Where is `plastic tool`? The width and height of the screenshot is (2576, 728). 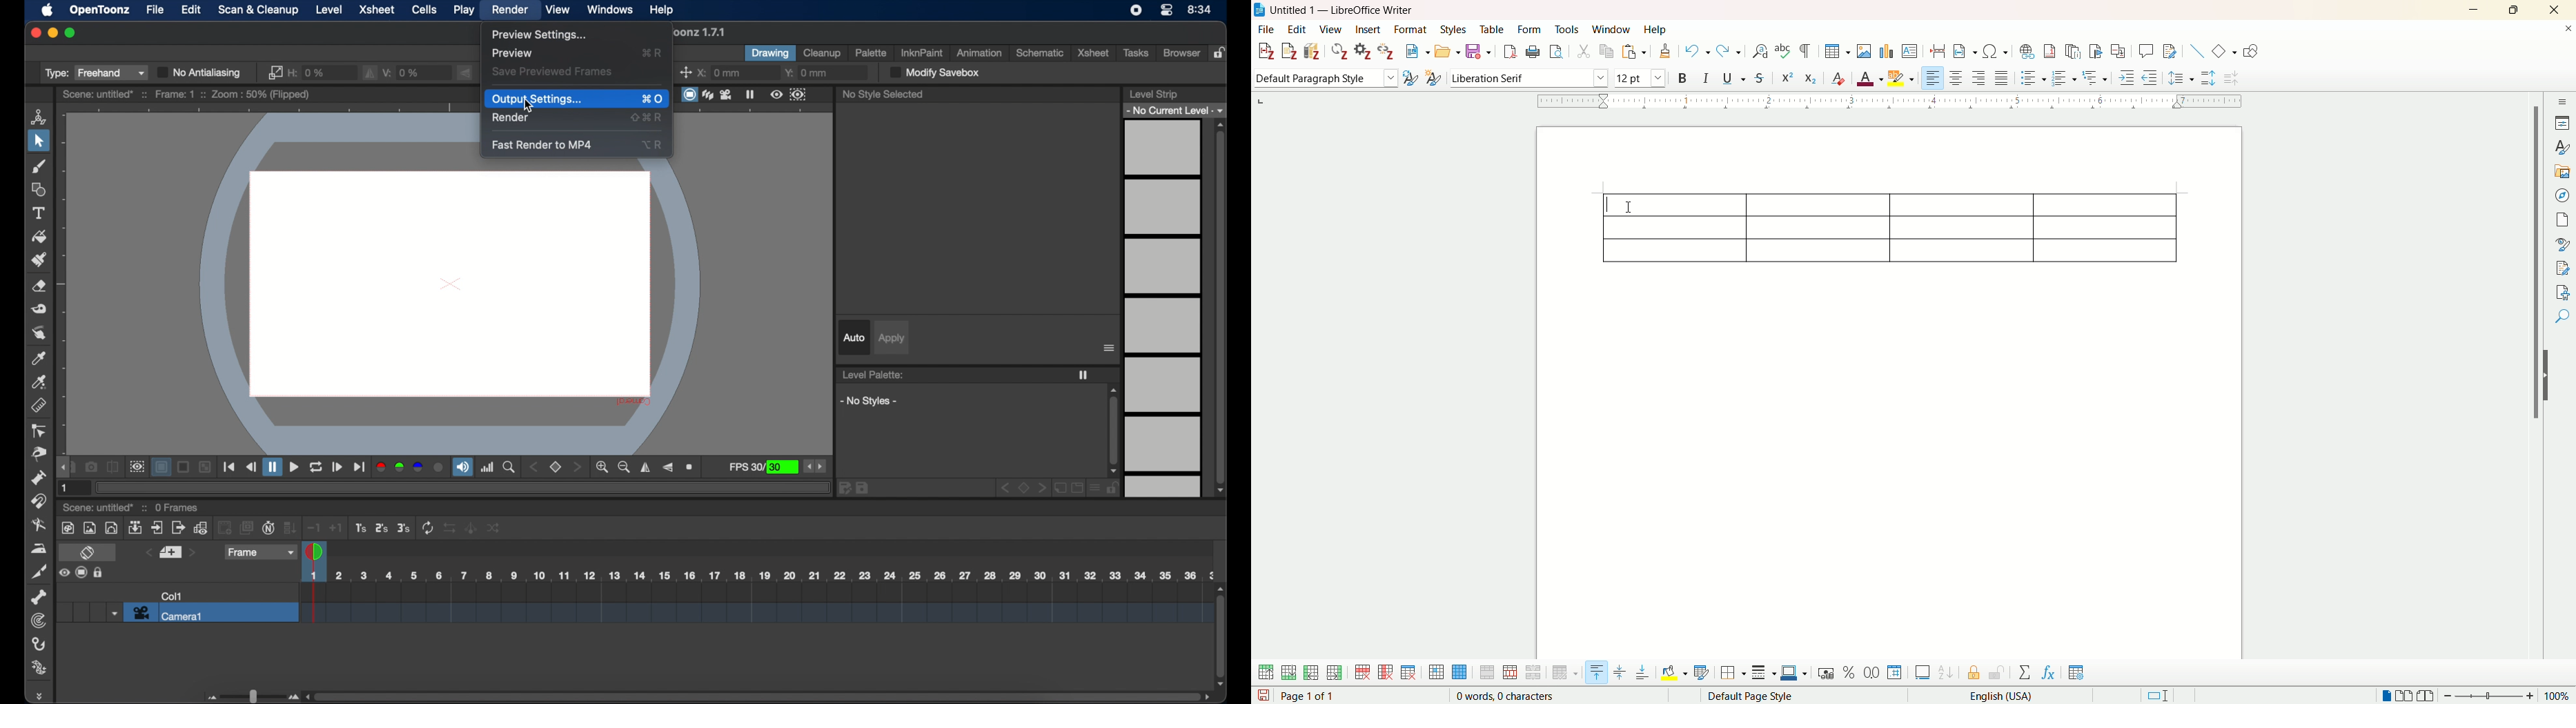
plastic tool is located at coordinates (40, 668).